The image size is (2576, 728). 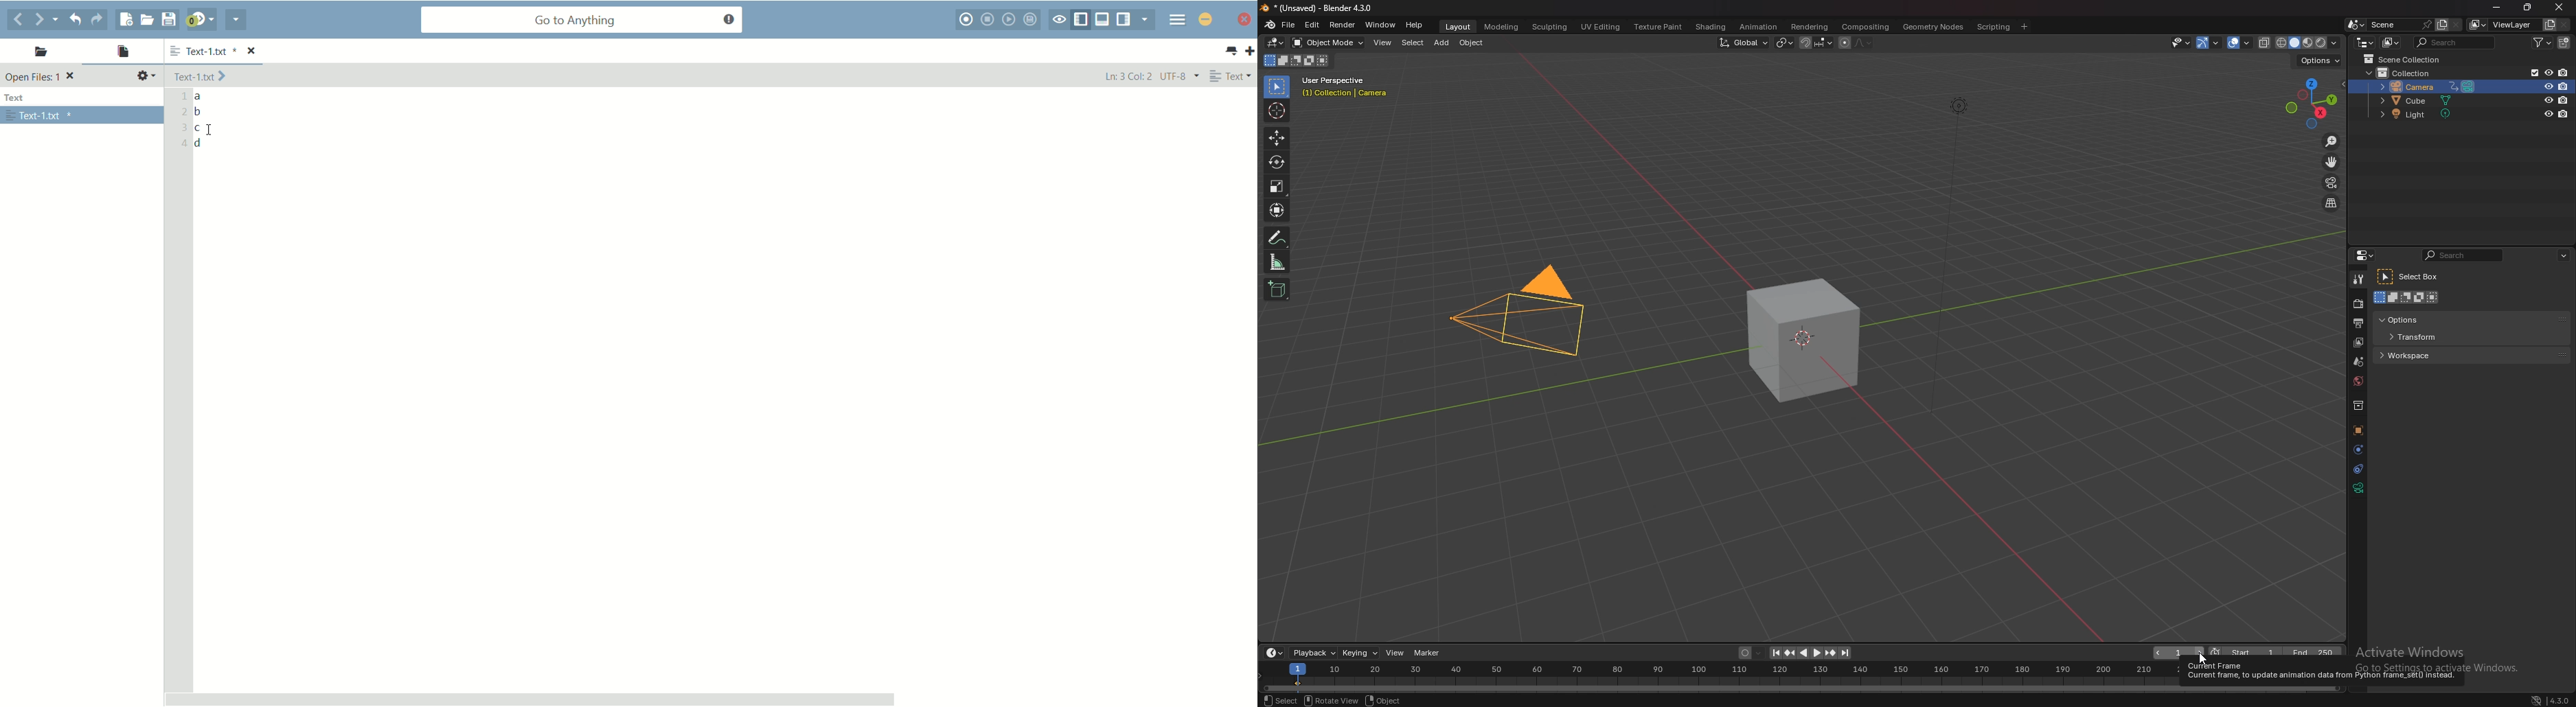 What do you see at coordinates (1278, 261) in the screenshot?
I see `measure` at bounding box center [1278, 261].